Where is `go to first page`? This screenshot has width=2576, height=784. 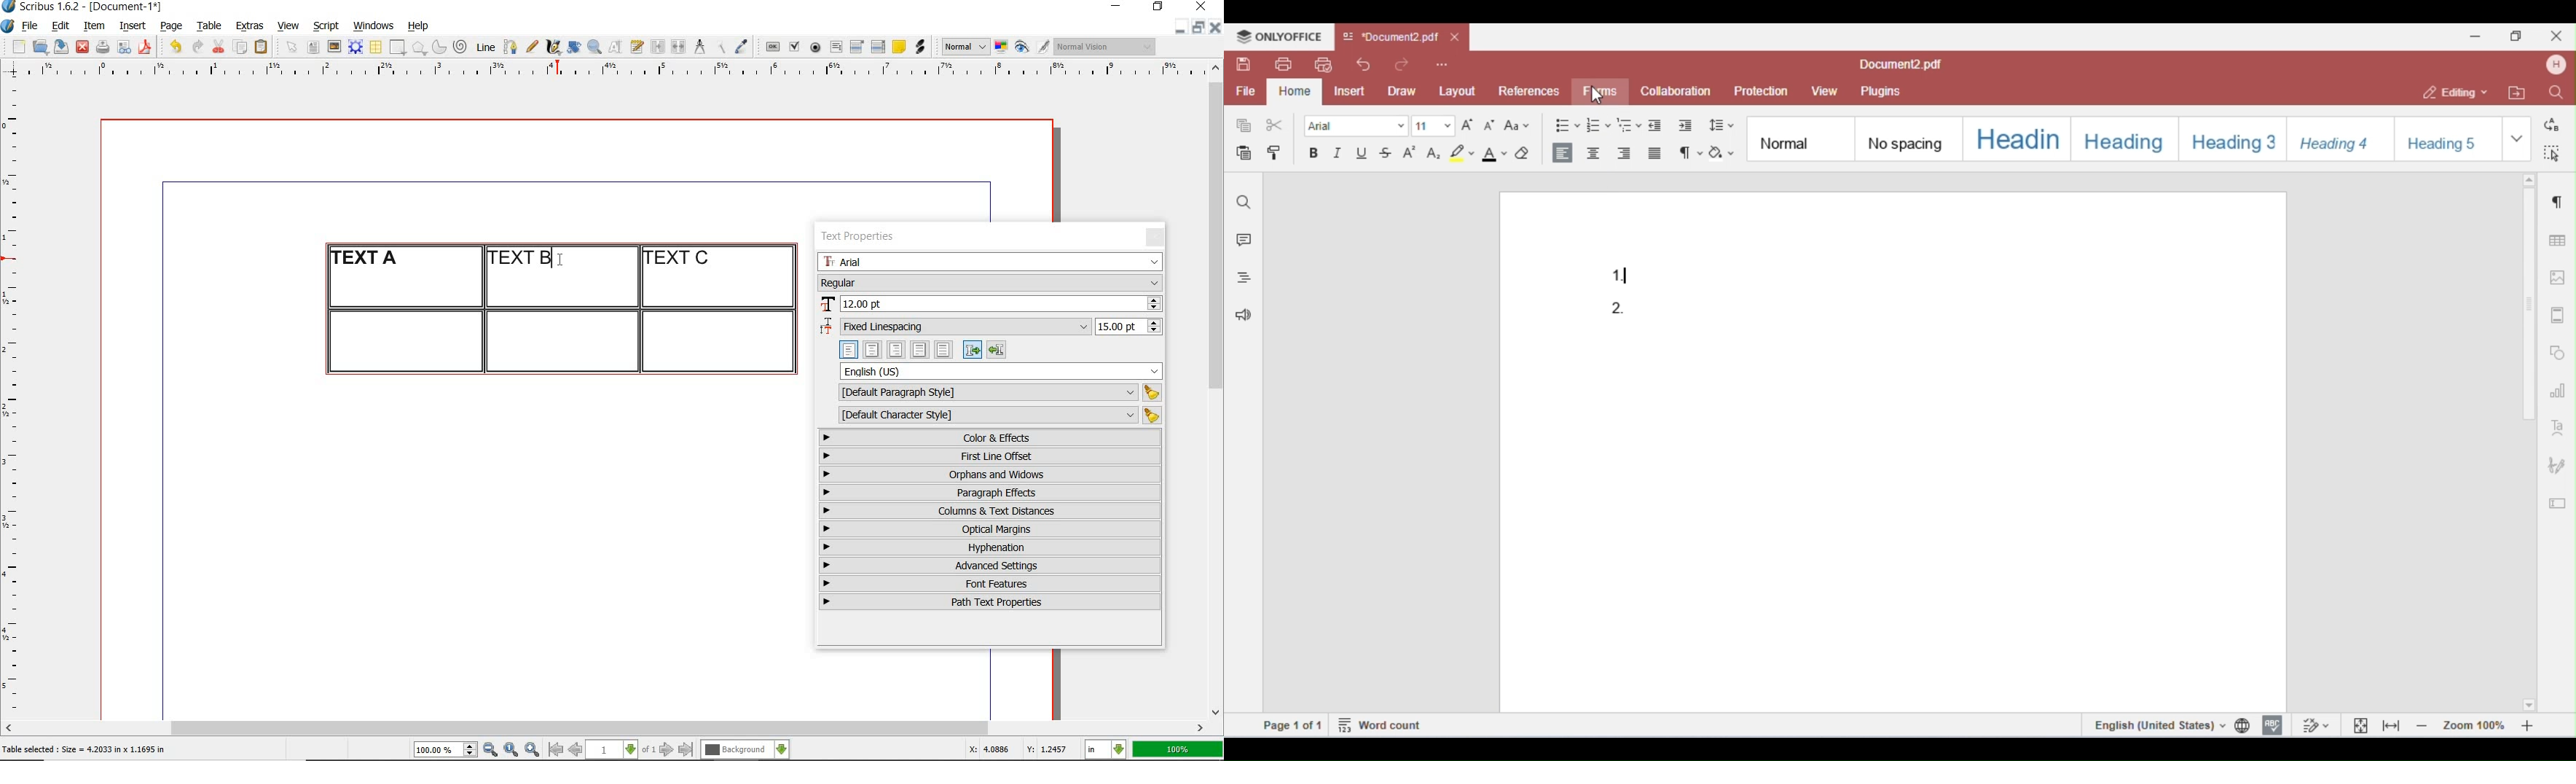 go to first page is located at coordinates (554, 749).